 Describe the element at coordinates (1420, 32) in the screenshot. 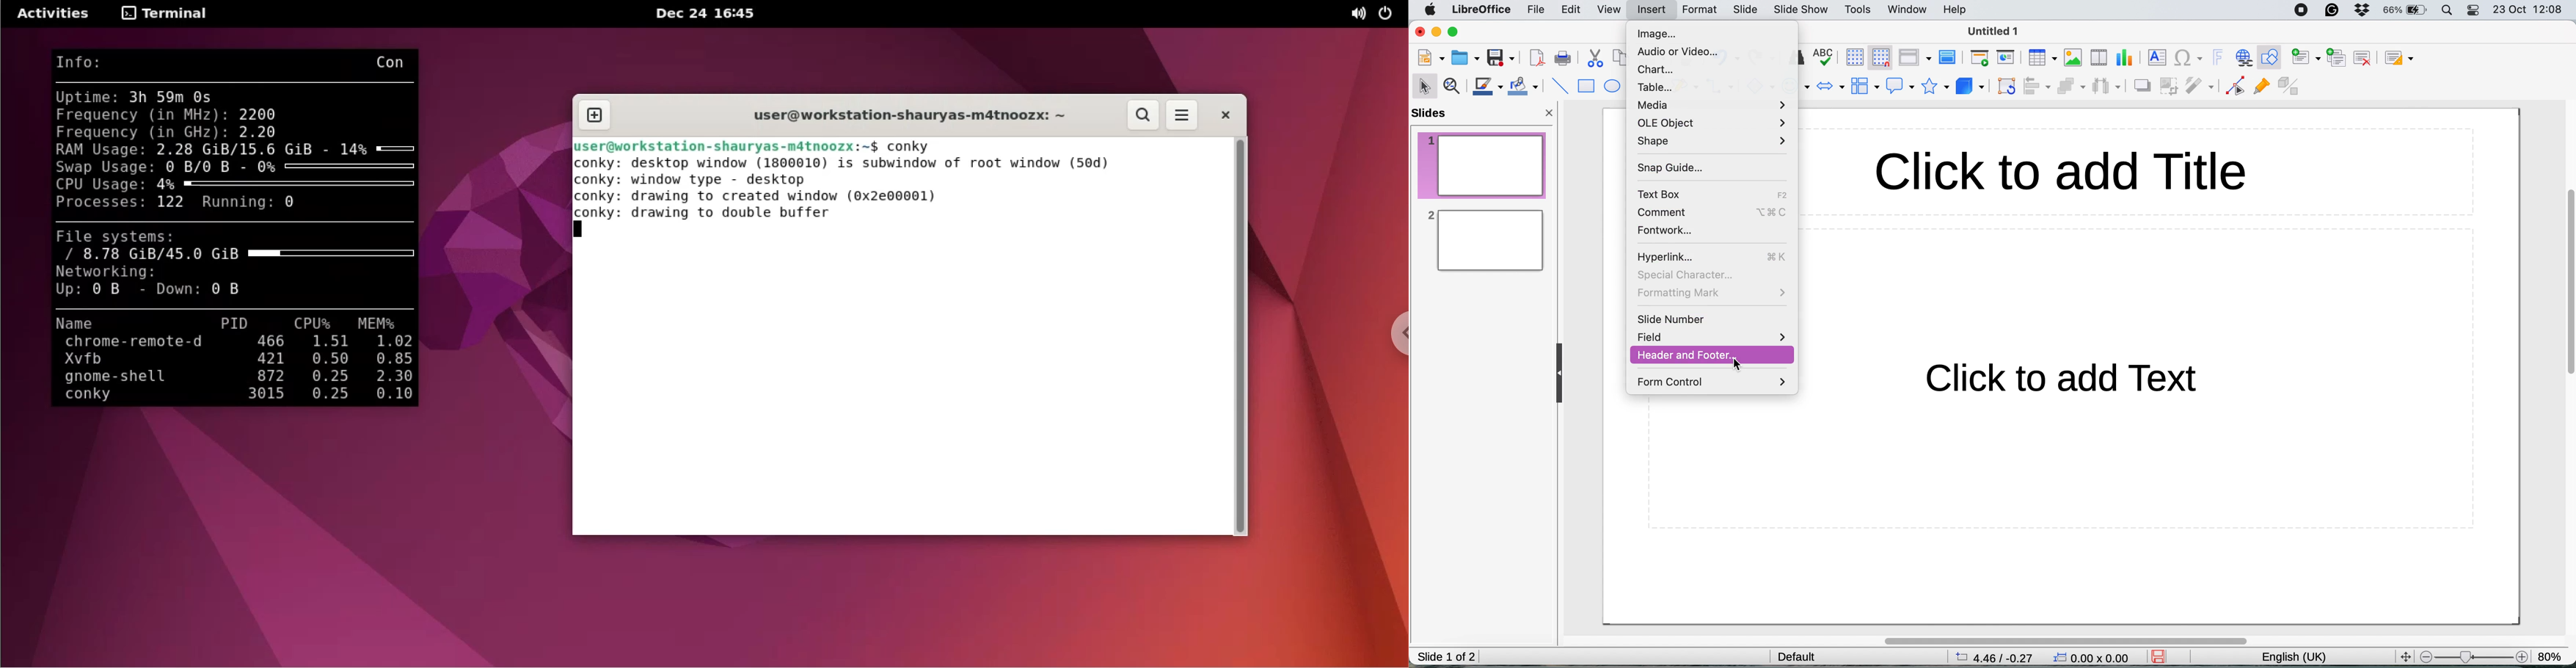

I see `close` at that location.